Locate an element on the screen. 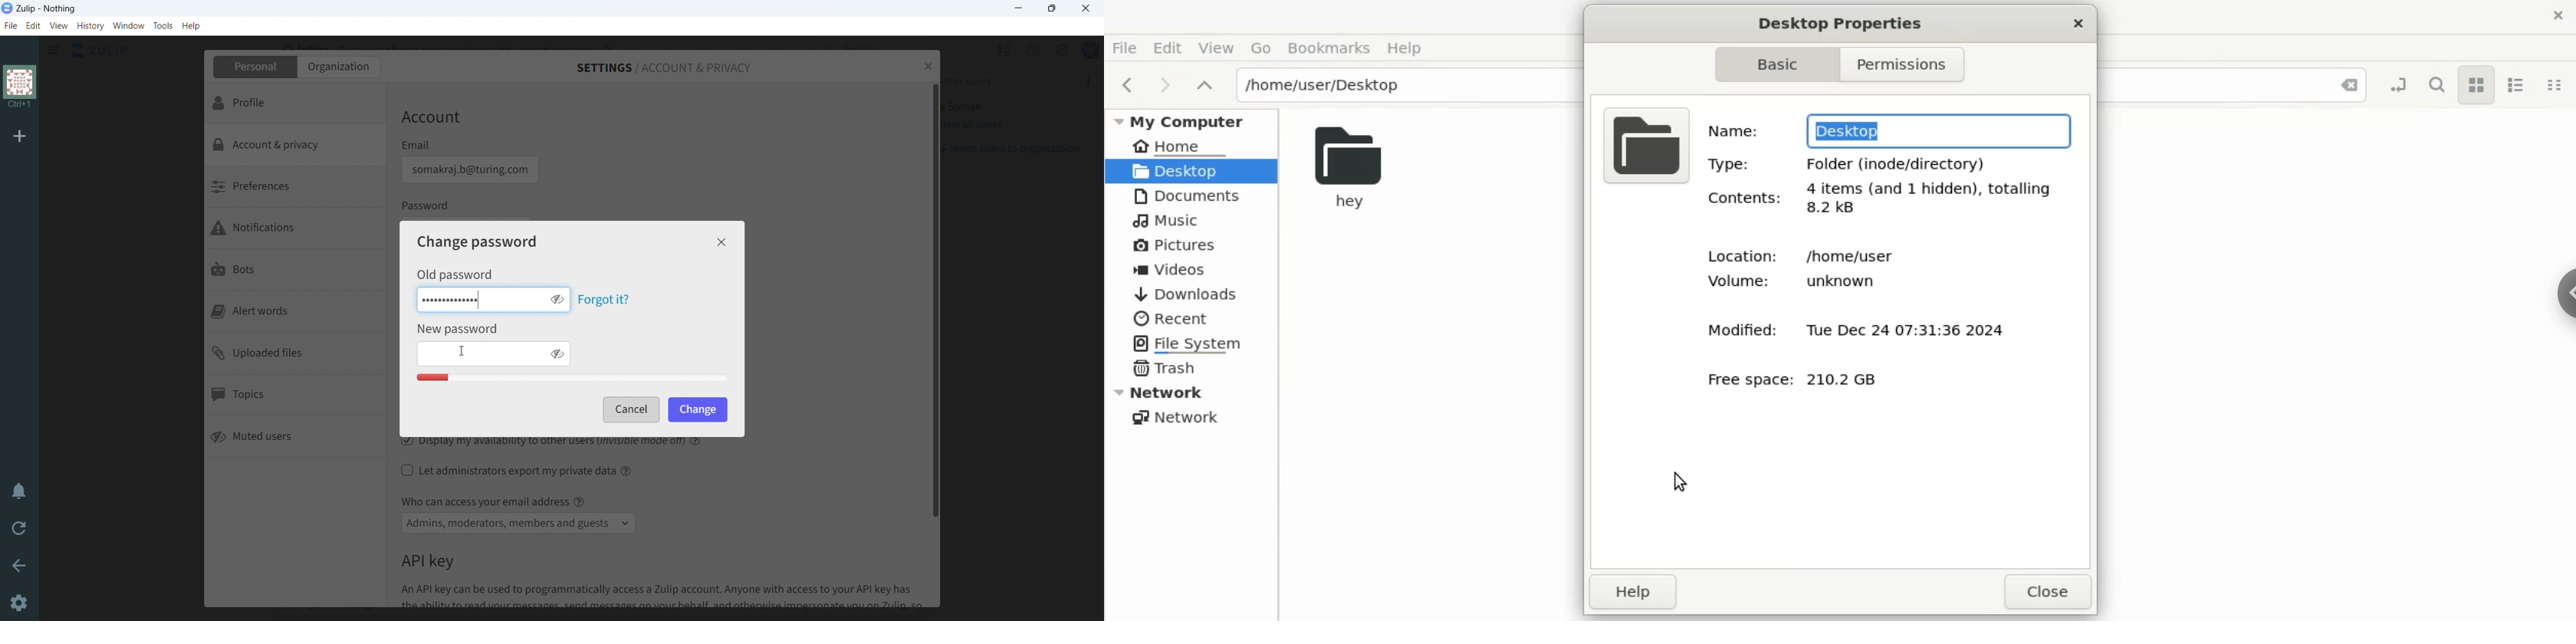  list view is located at coordinates (2523, 86).